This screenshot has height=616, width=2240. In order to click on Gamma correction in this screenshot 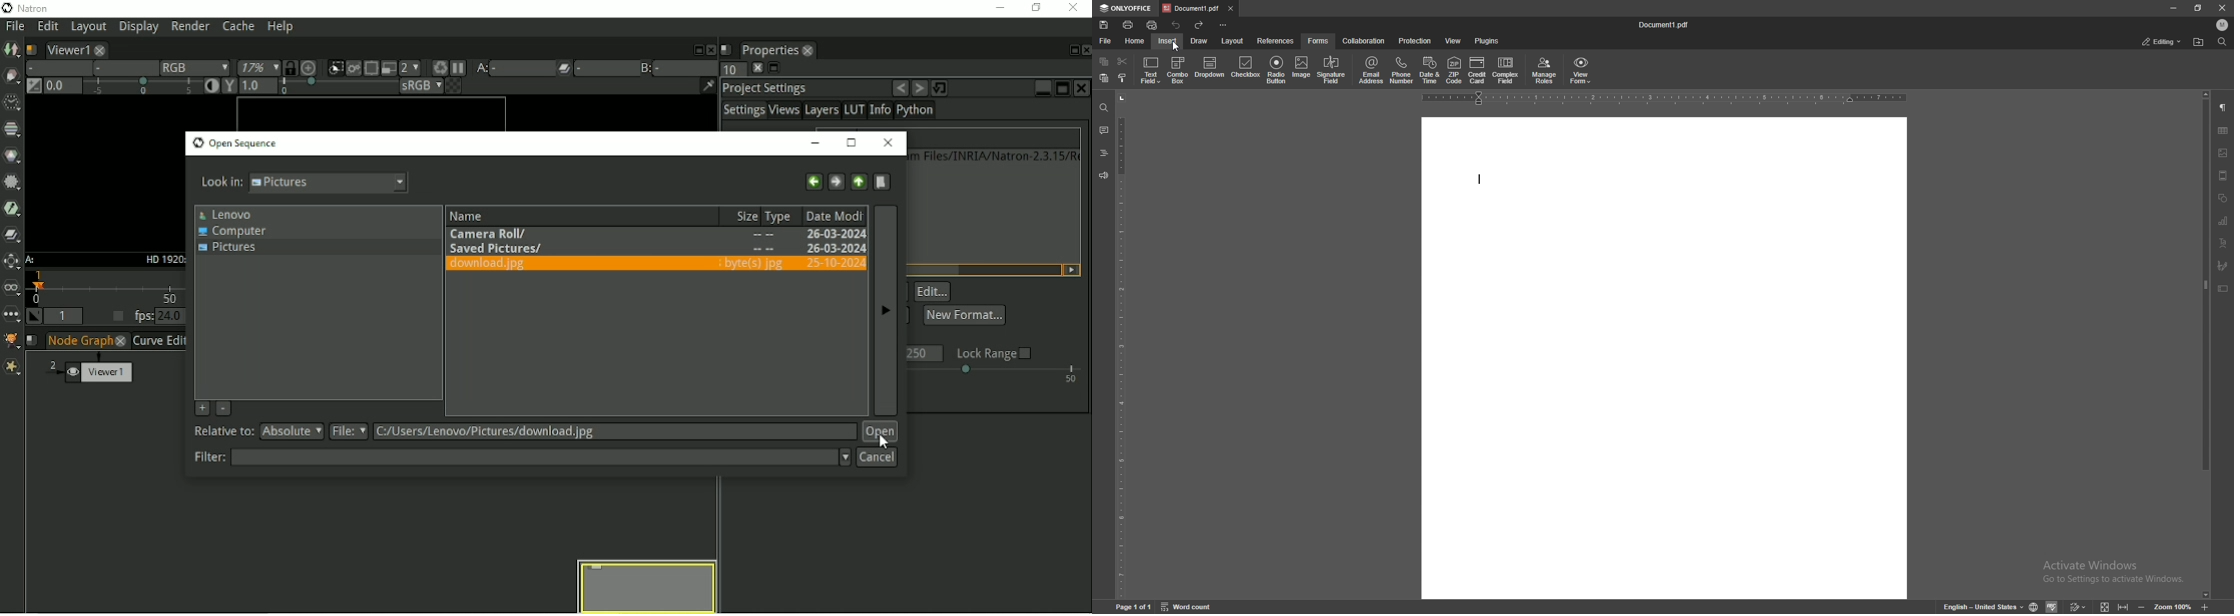, I will do `click(303, 87)`.